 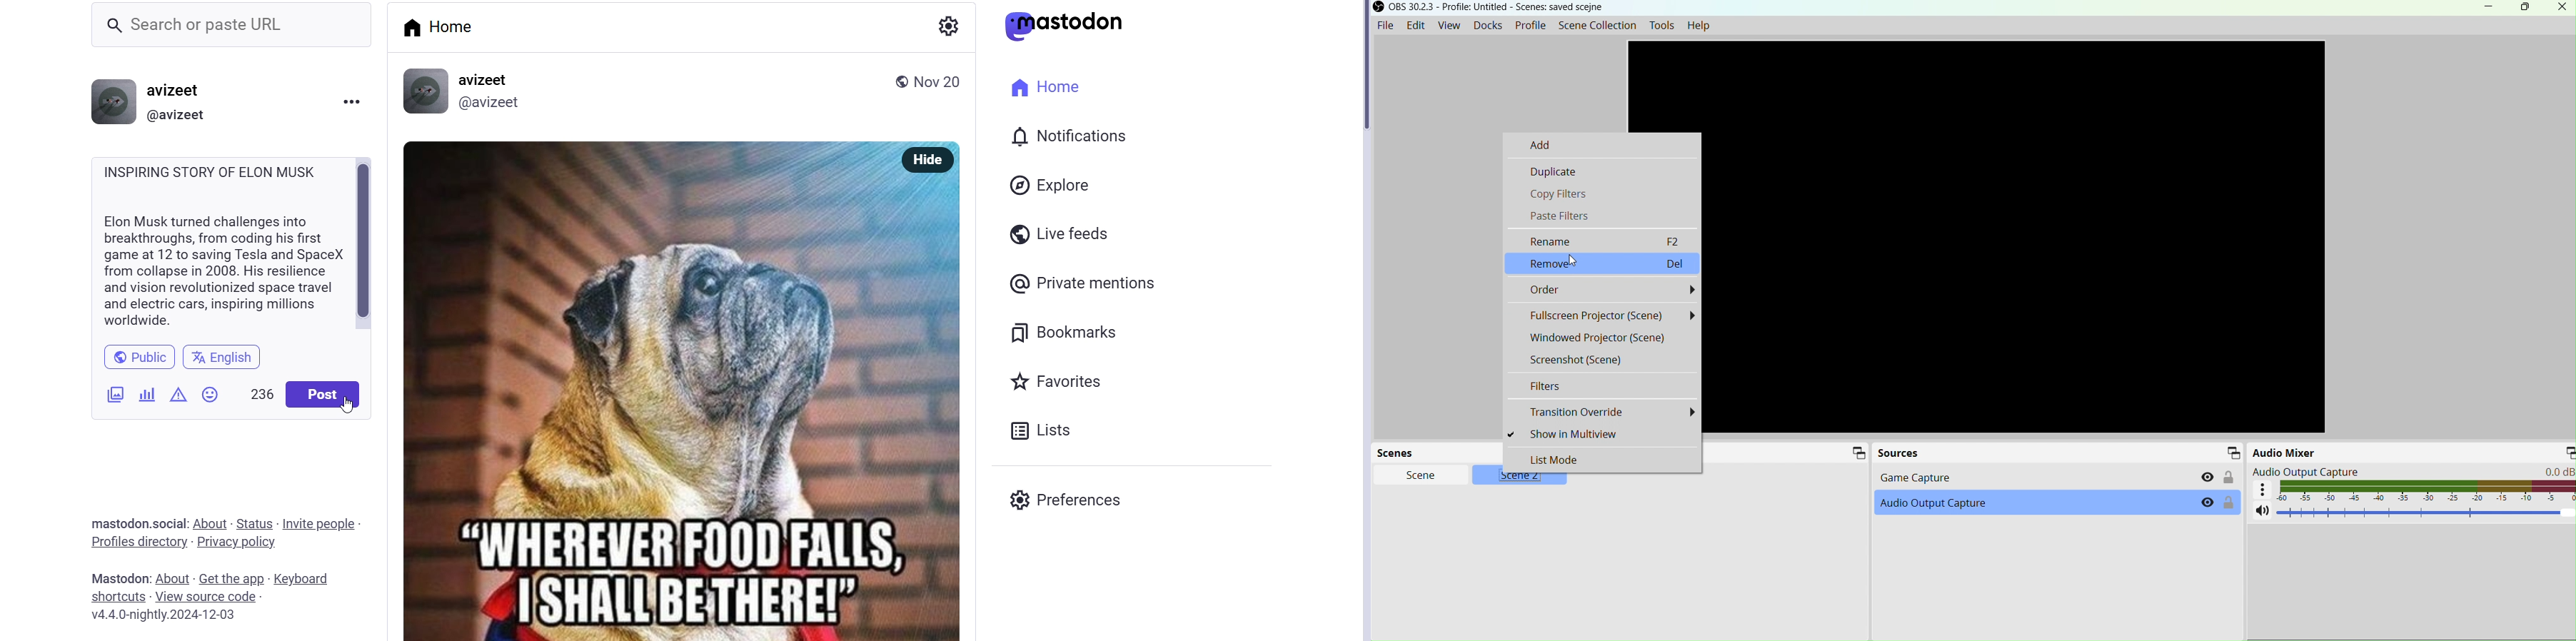 What do you see at coordinates (1603, 435) in the screenshot?
I see `Show in Multiview` at bounding box center [1603, 435].